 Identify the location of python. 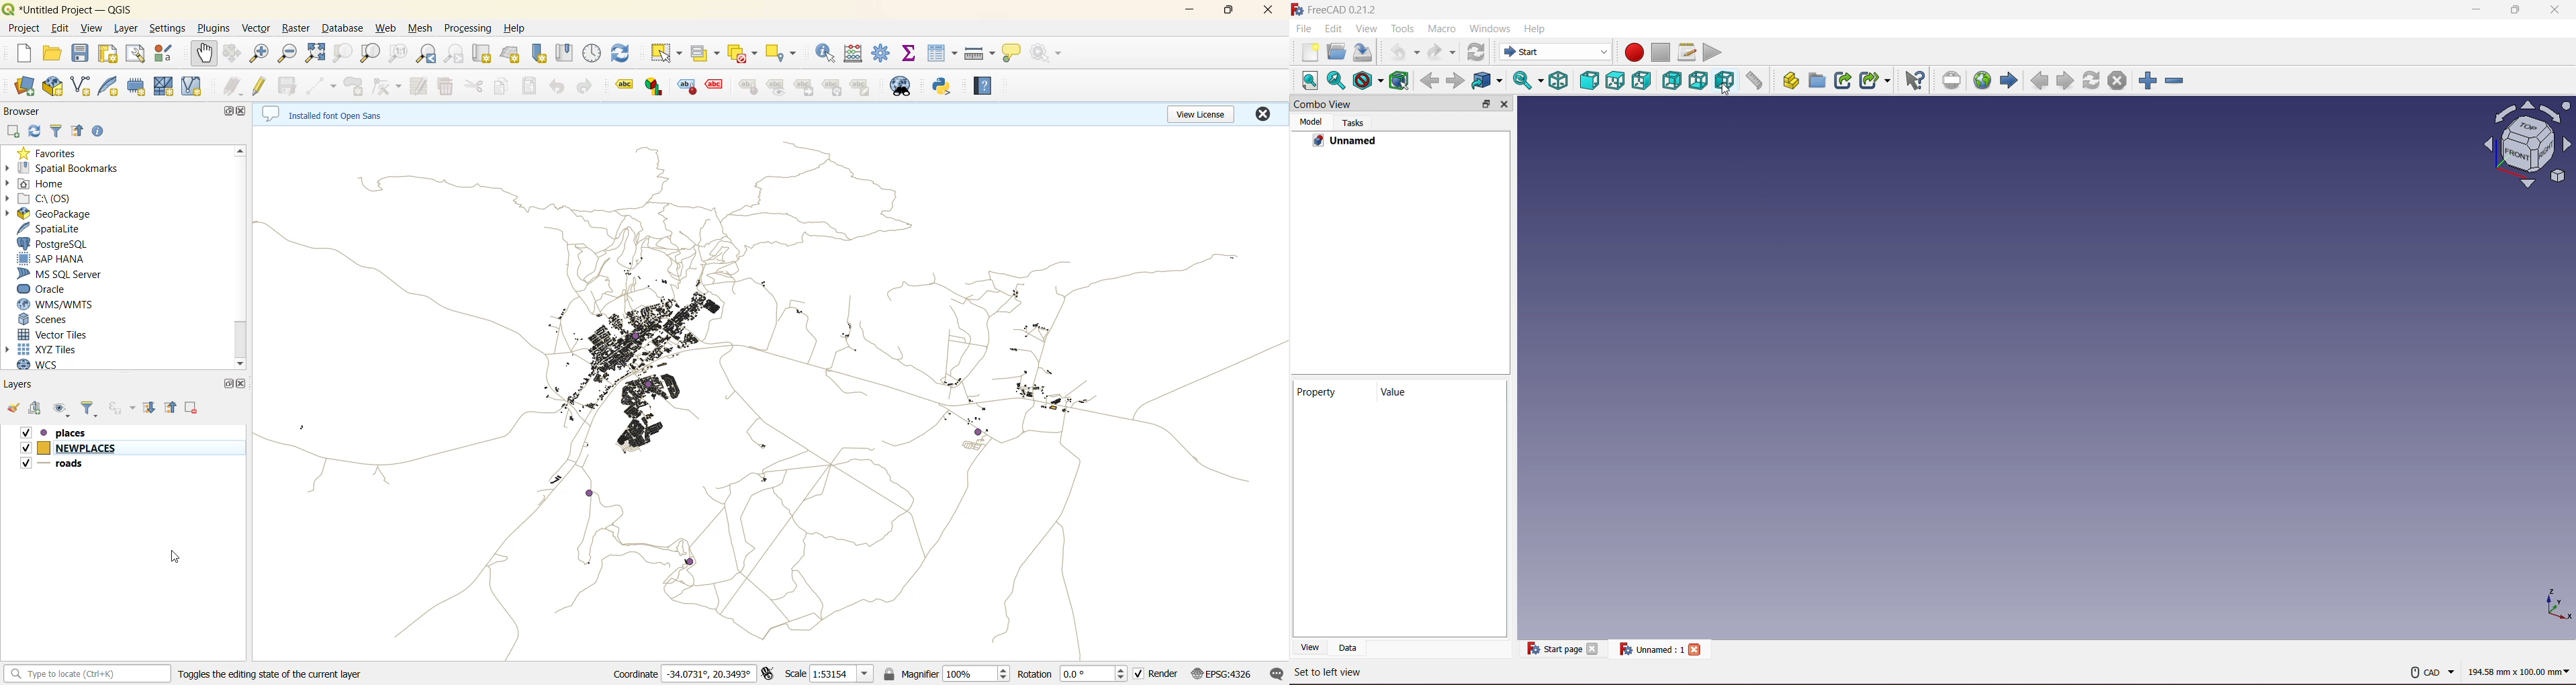
(942, 87).